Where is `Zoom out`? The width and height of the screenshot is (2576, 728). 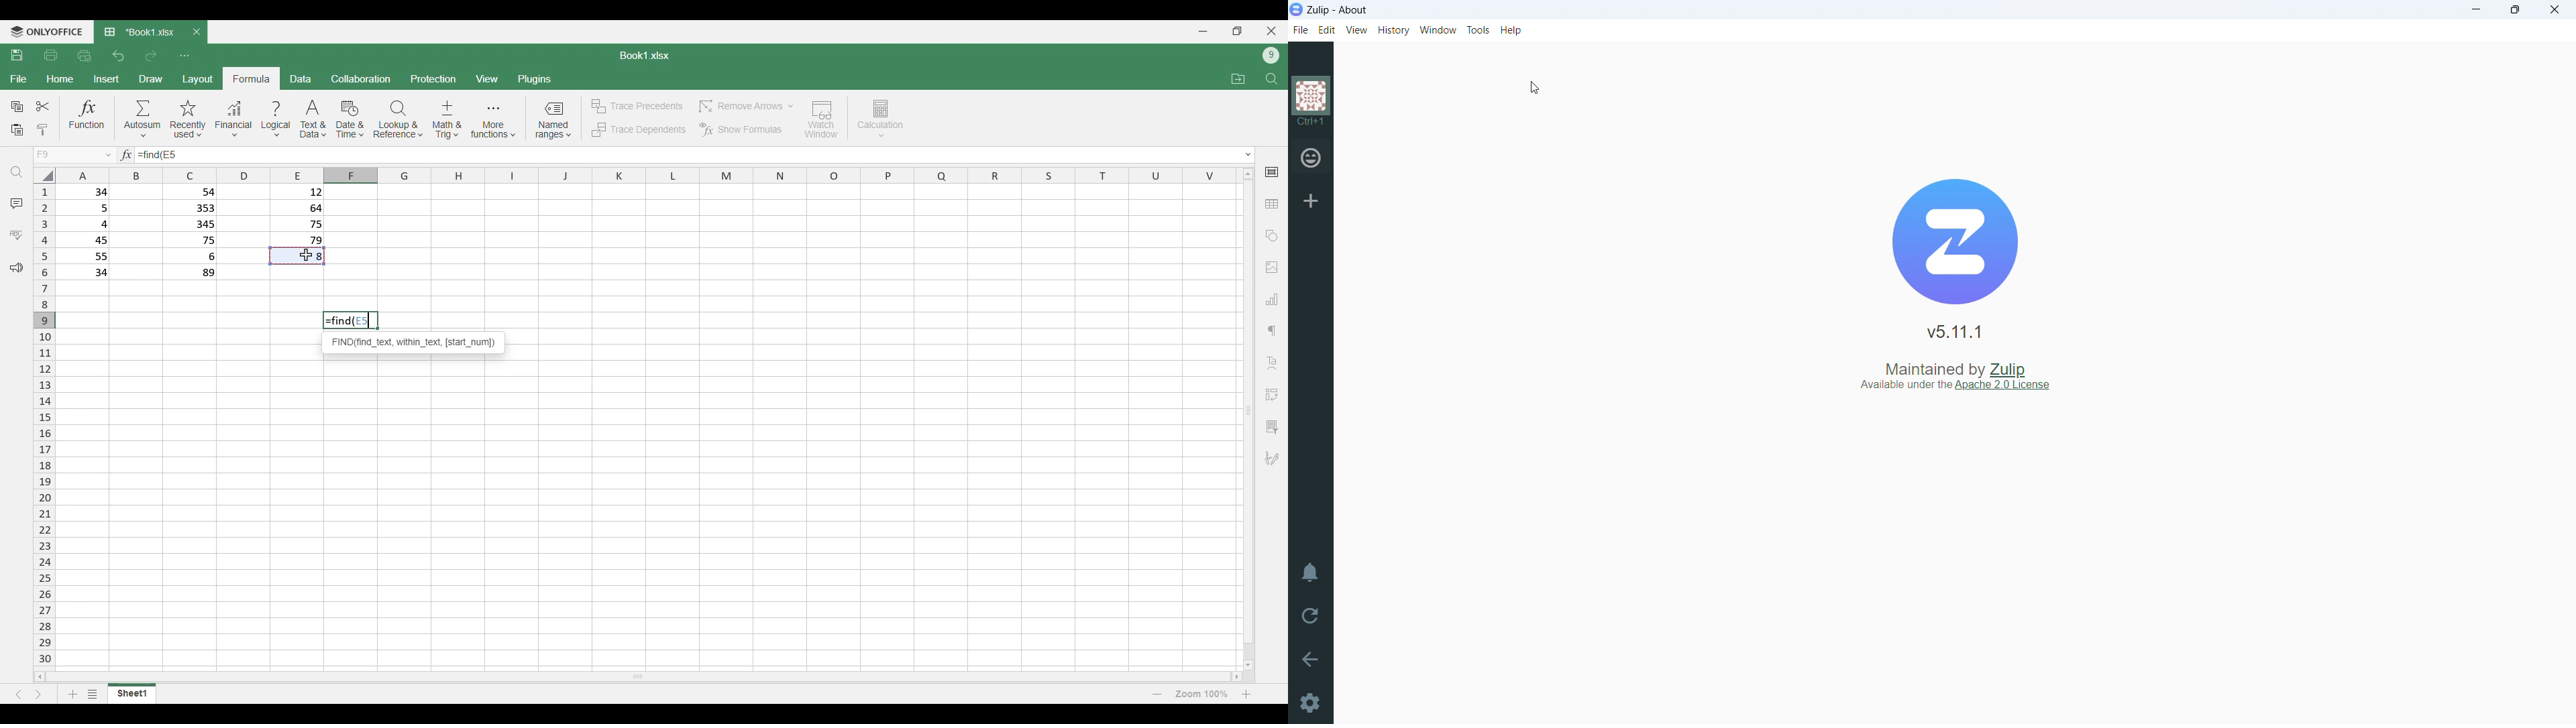
Zoom out is located at coordinates (1157, 694).